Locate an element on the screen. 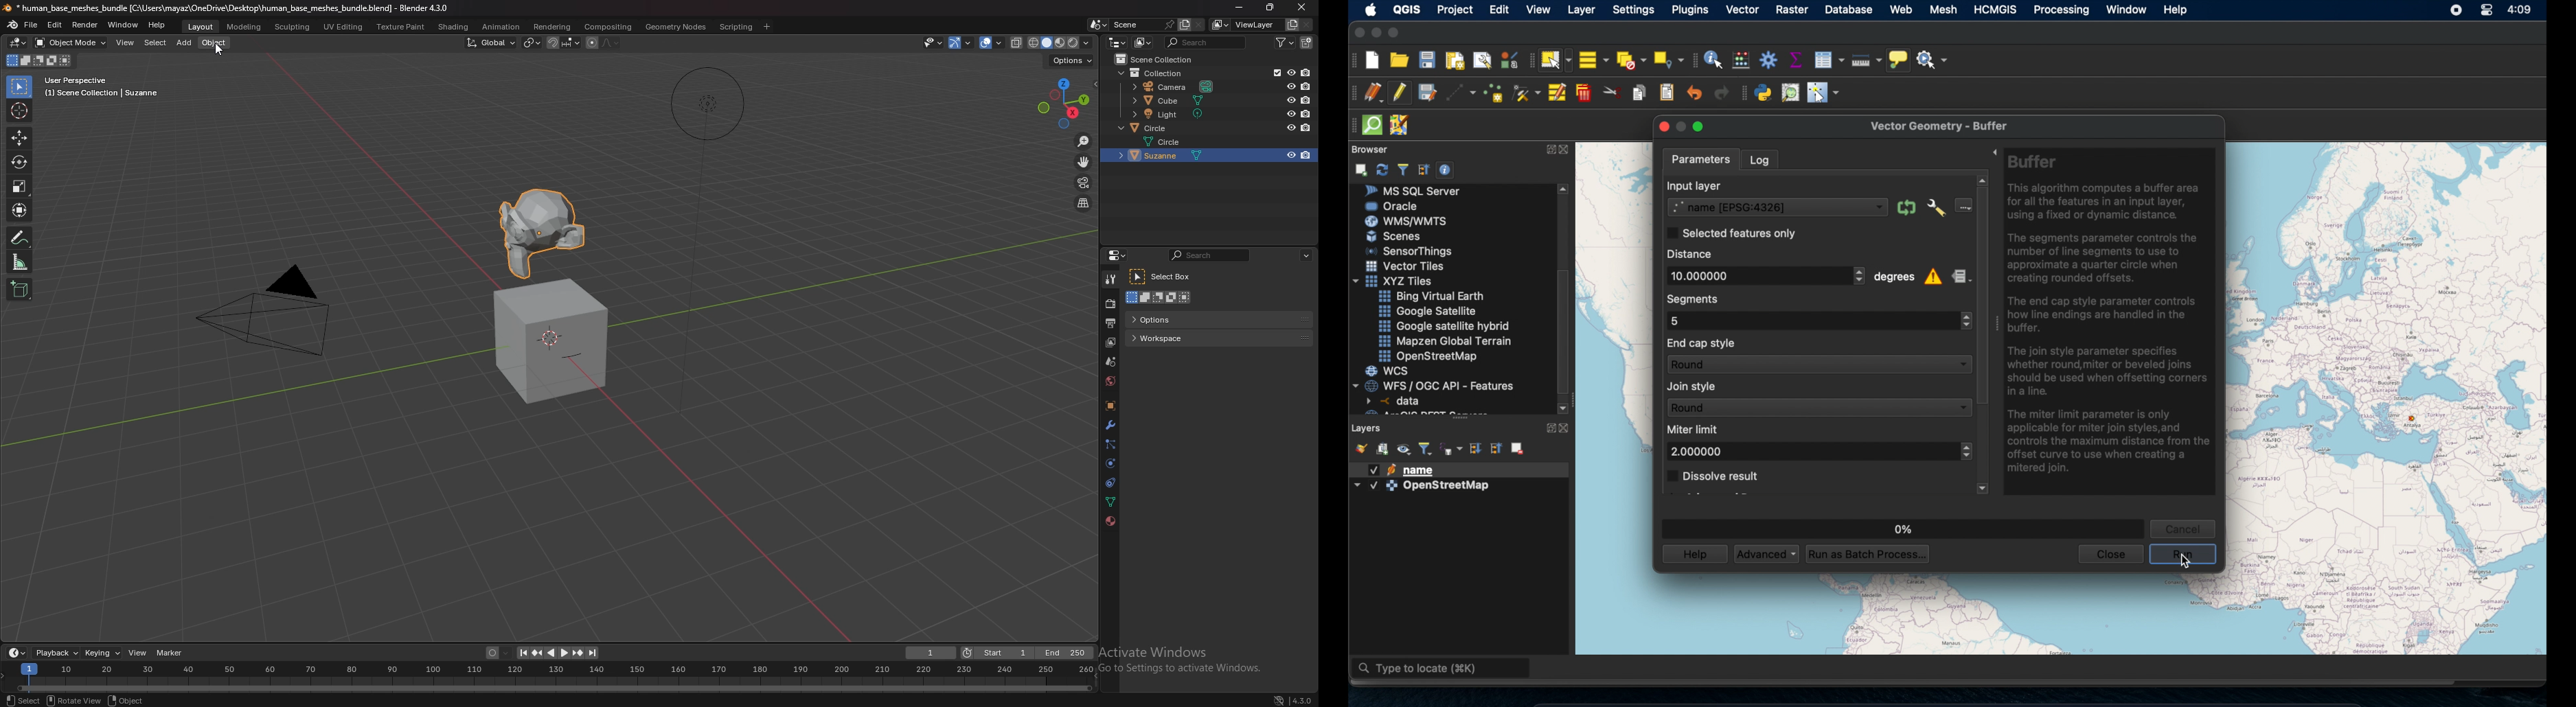  delete scene is located at coordinates (1201, 25).